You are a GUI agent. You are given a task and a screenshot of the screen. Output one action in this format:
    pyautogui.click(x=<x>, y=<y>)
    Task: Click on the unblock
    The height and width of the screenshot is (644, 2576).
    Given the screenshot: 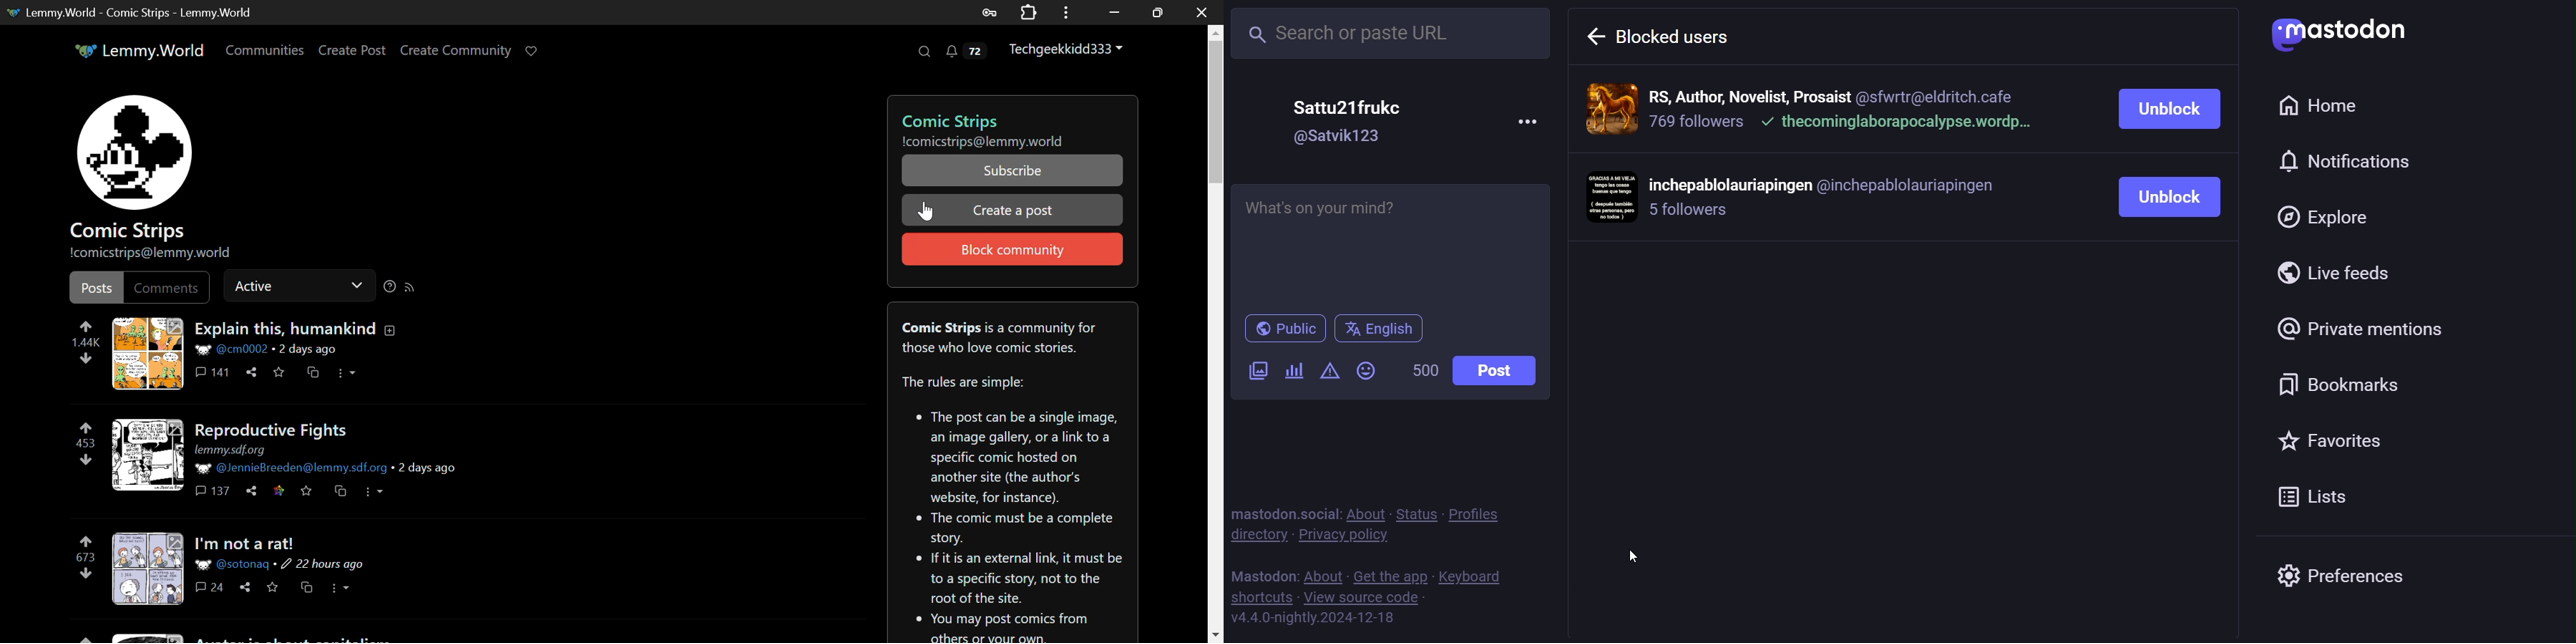 What is the action you would take?
    pyautogui.click(x=2169, y=108)
    